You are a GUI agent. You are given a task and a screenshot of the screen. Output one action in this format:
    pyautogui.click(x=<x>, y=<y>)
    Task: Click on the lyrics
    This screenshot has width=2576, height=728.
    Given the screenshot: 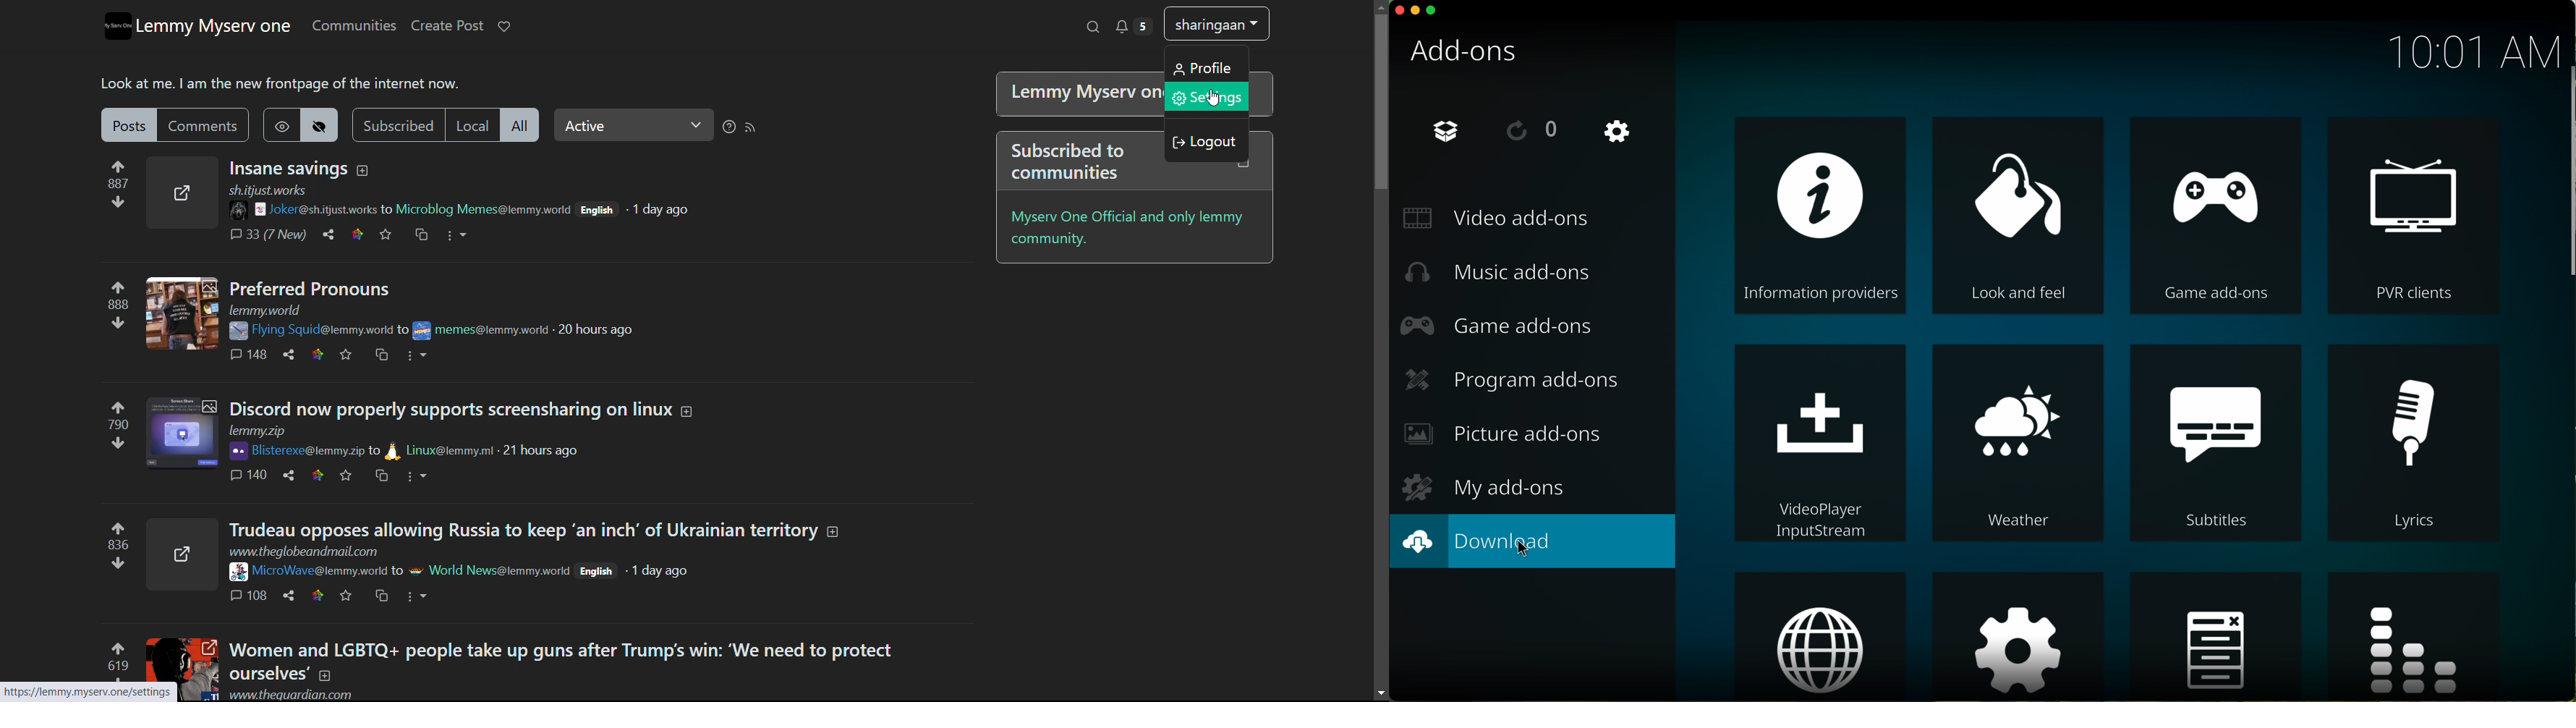 What is the action you would take?
    pyautogui.click(x=2410, y=441)
    